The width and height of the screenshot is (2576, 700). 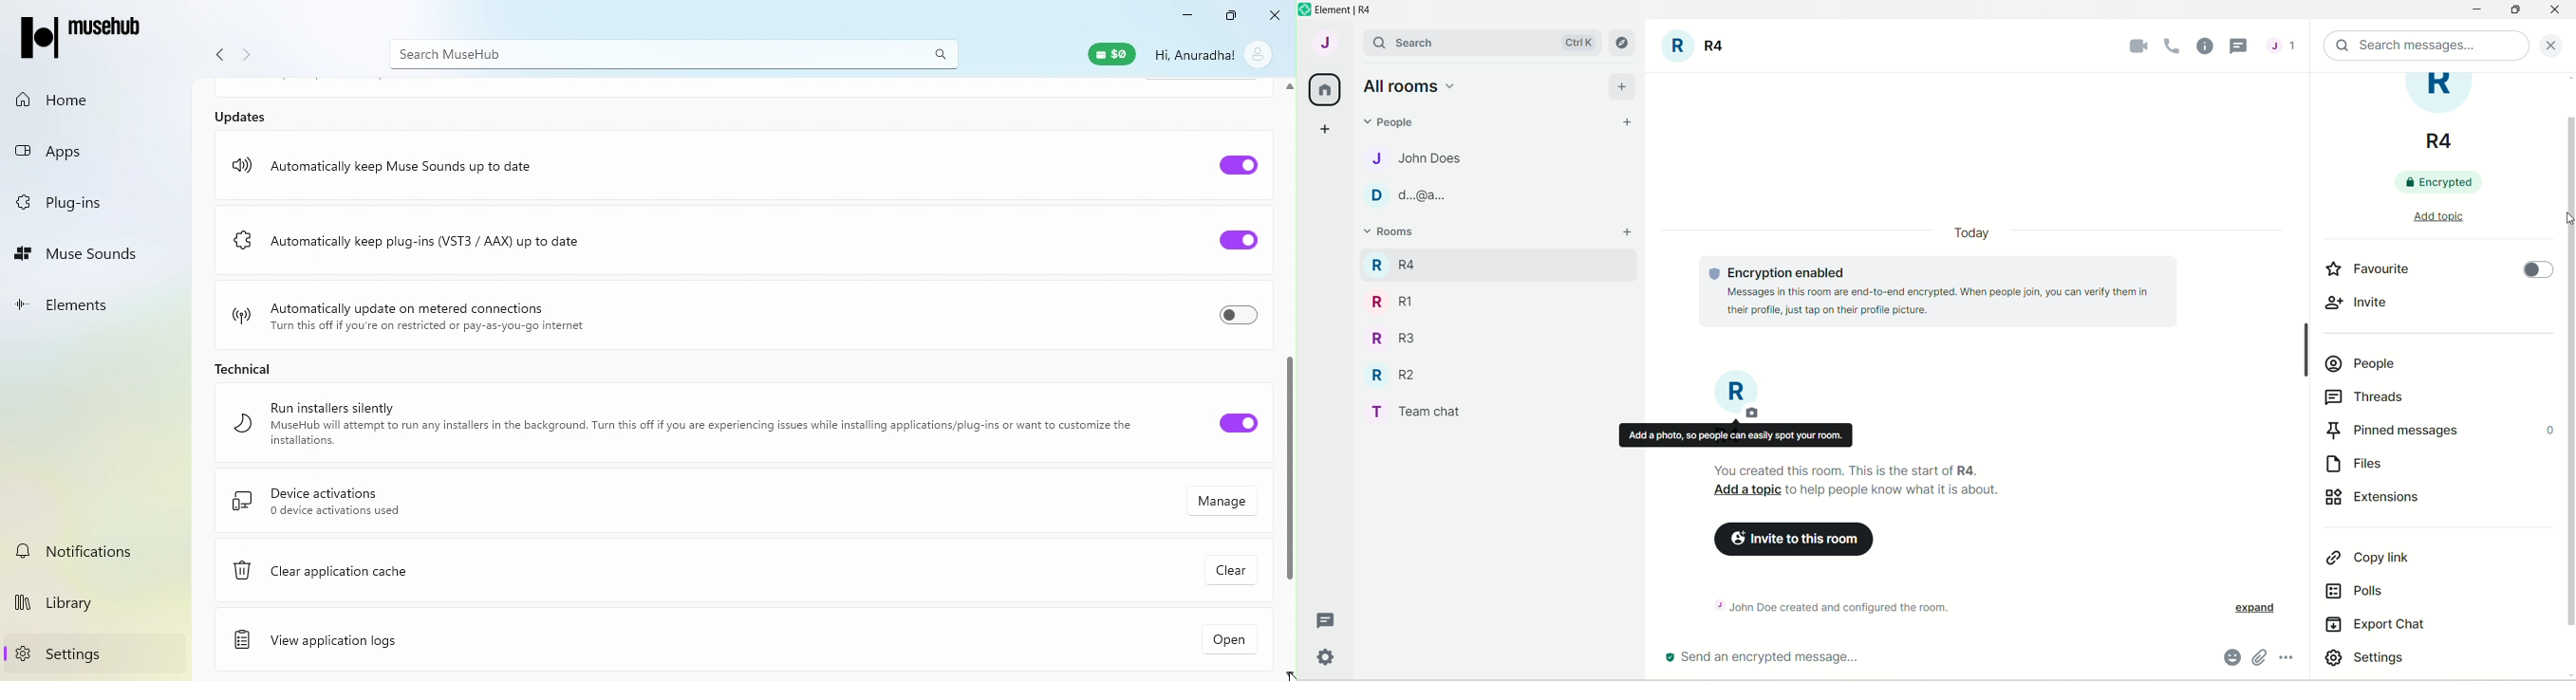 What do you see at coordinates (2428, 46) in the screenshot?
I see `search message` at bounding box center [2428, 46].